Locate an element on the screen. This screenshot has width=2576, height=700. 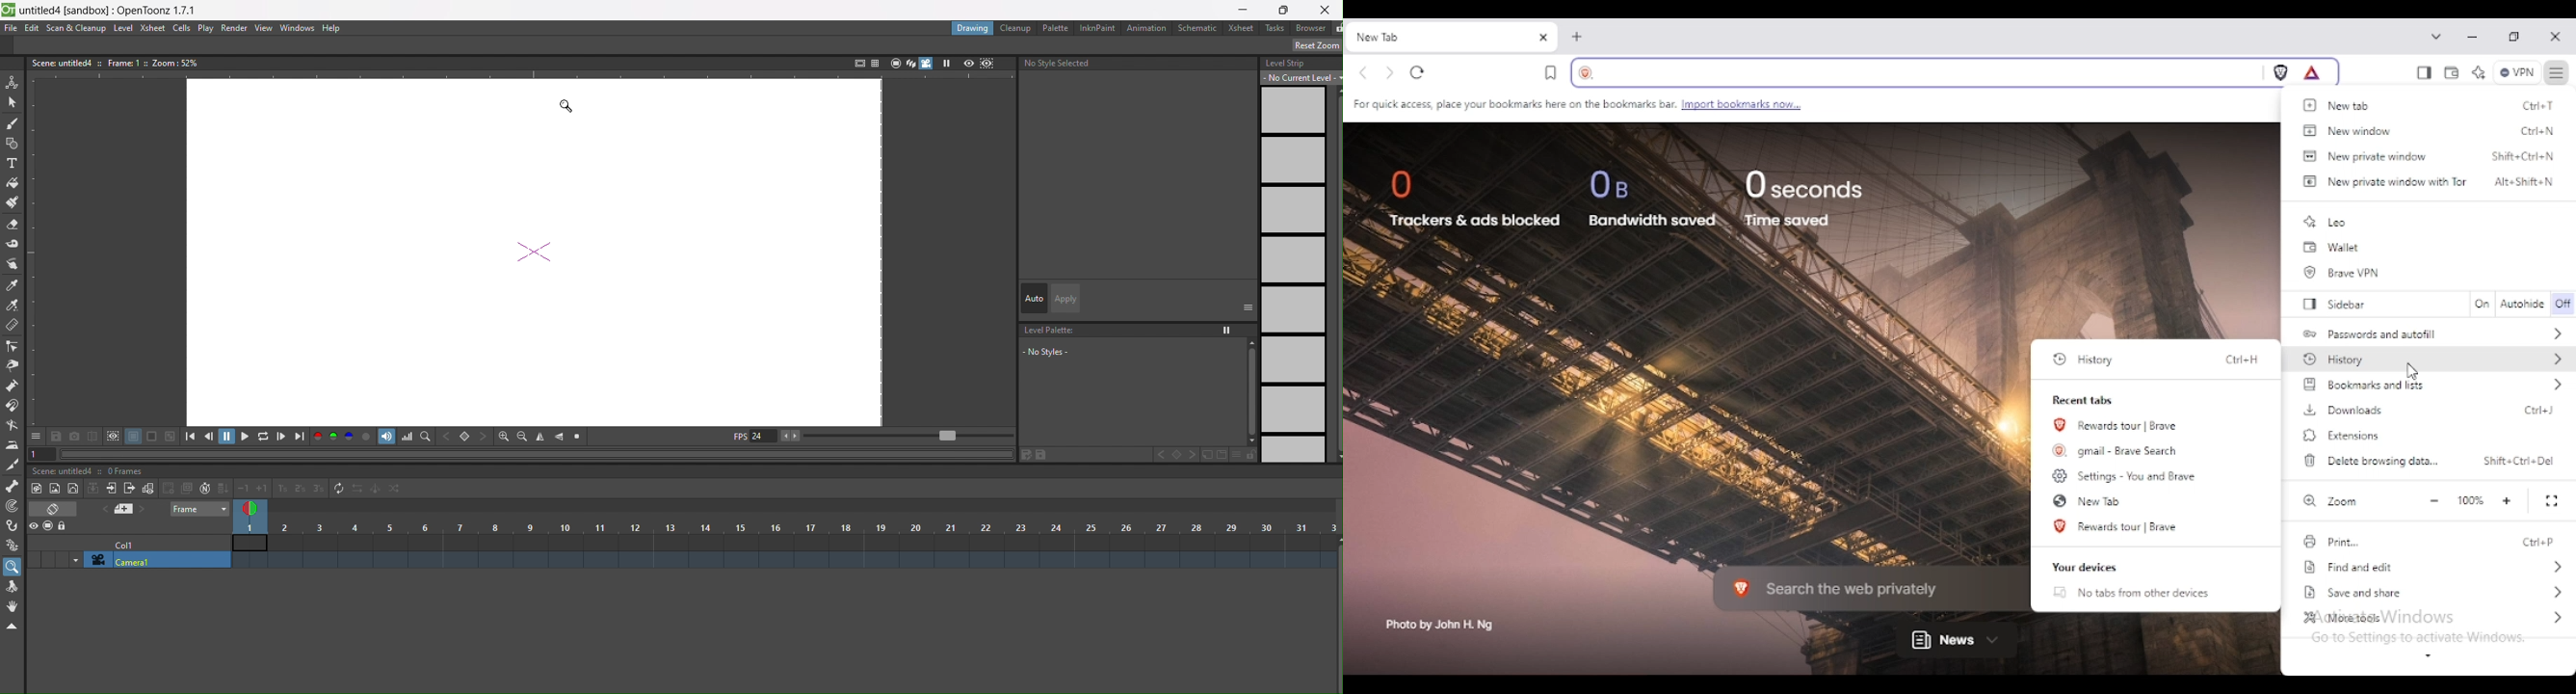
 is located at coordinates (581, 437).